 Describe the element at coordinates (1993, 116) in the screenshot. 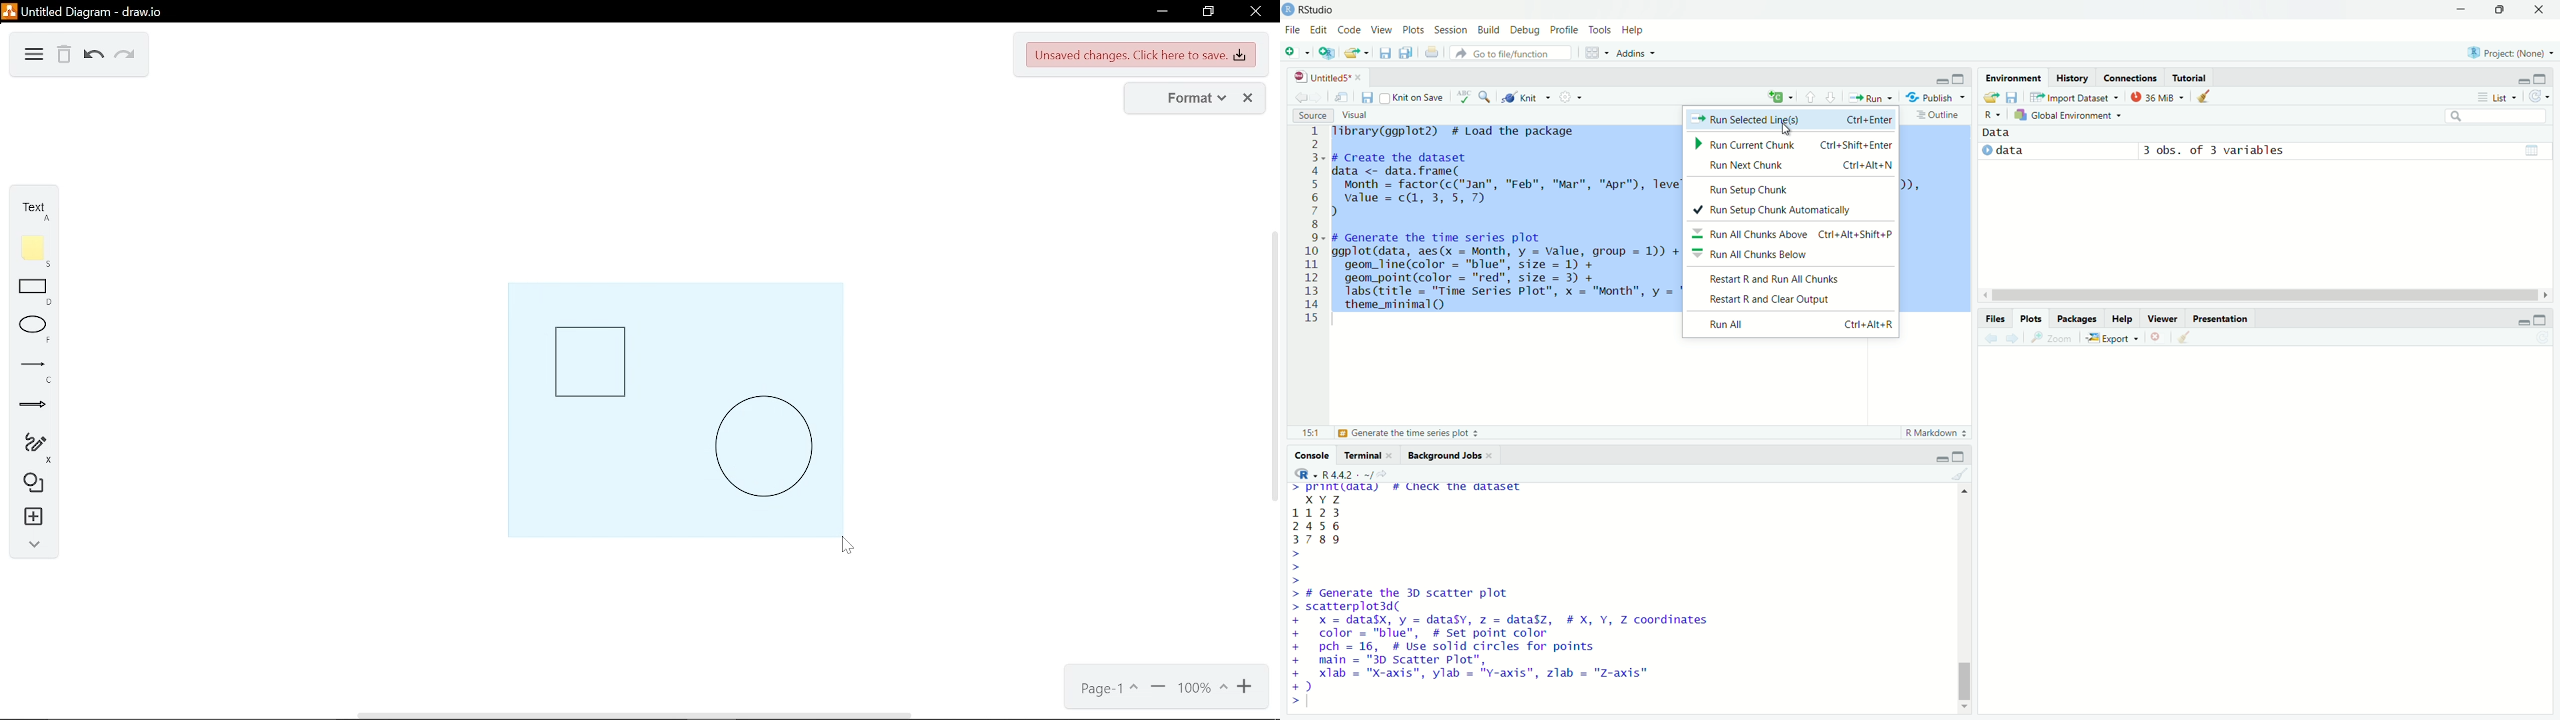

I see `select language` at that location.